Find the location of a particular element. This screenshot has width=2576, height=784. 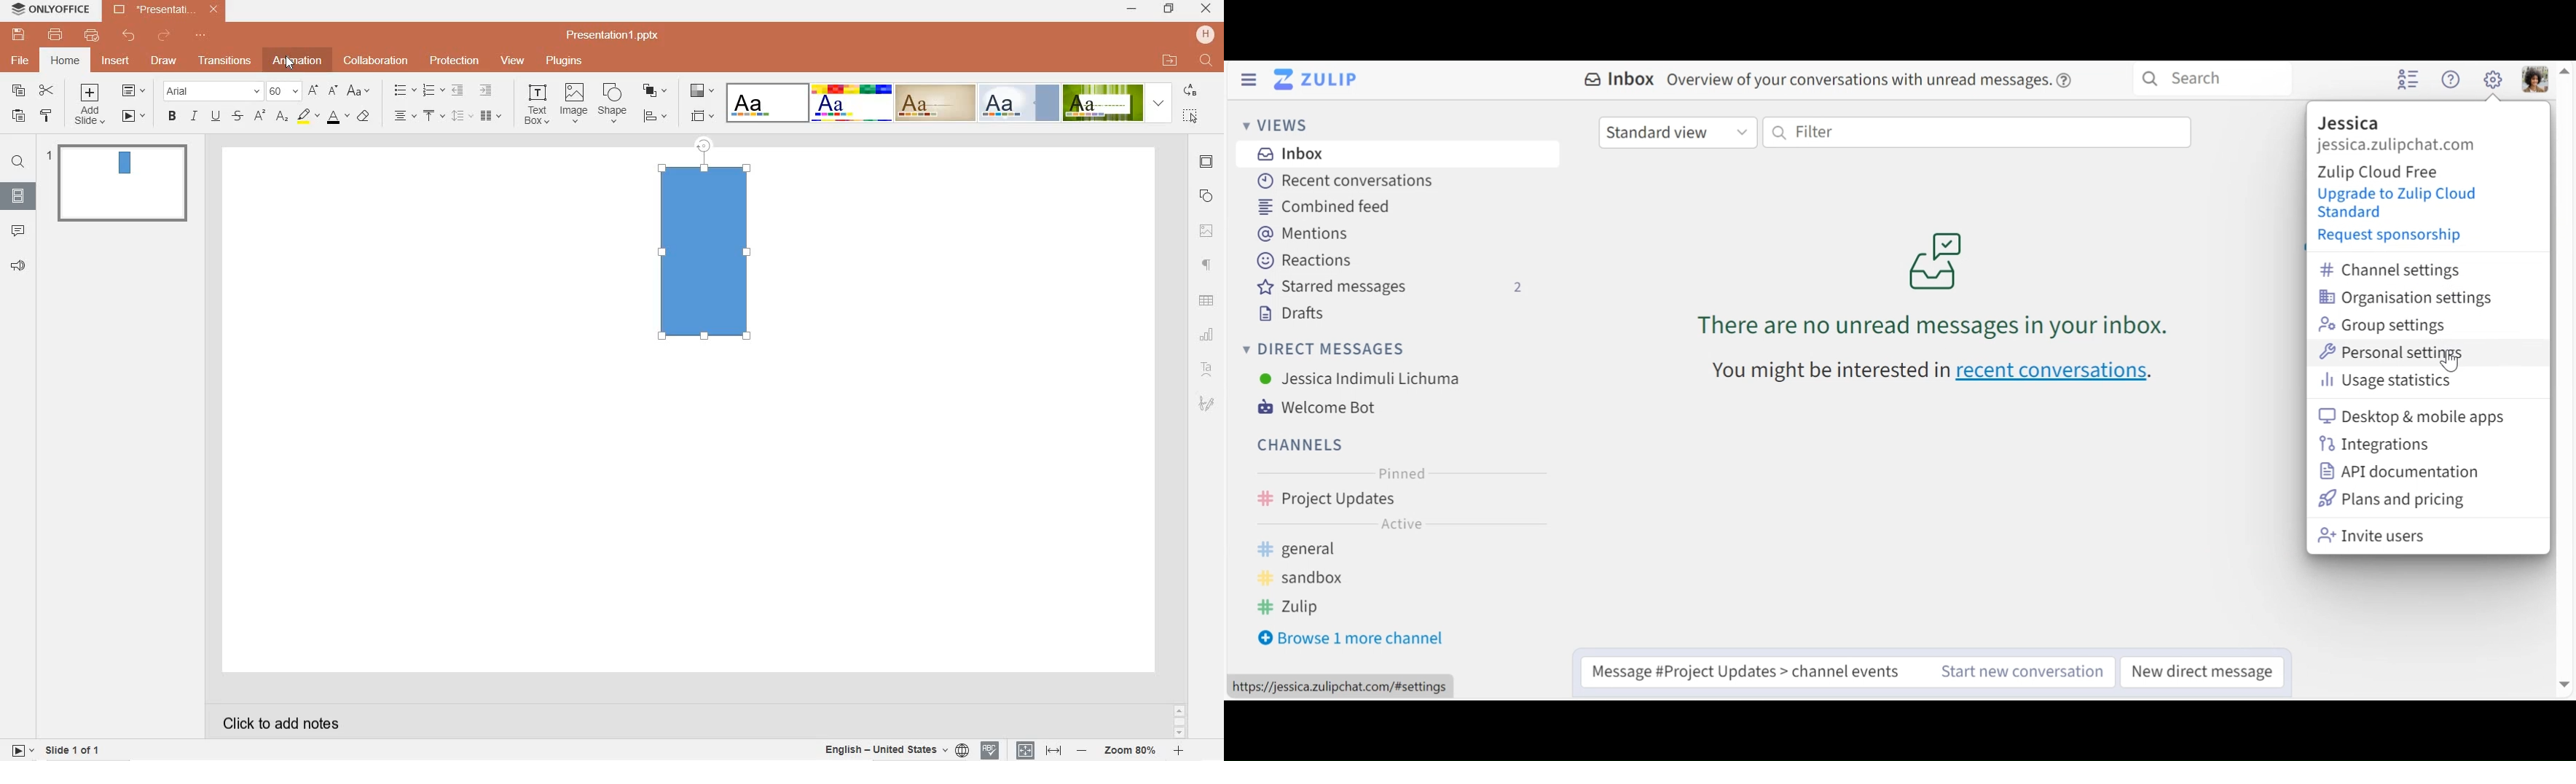

table settings is located at coordinates (1208, 301).